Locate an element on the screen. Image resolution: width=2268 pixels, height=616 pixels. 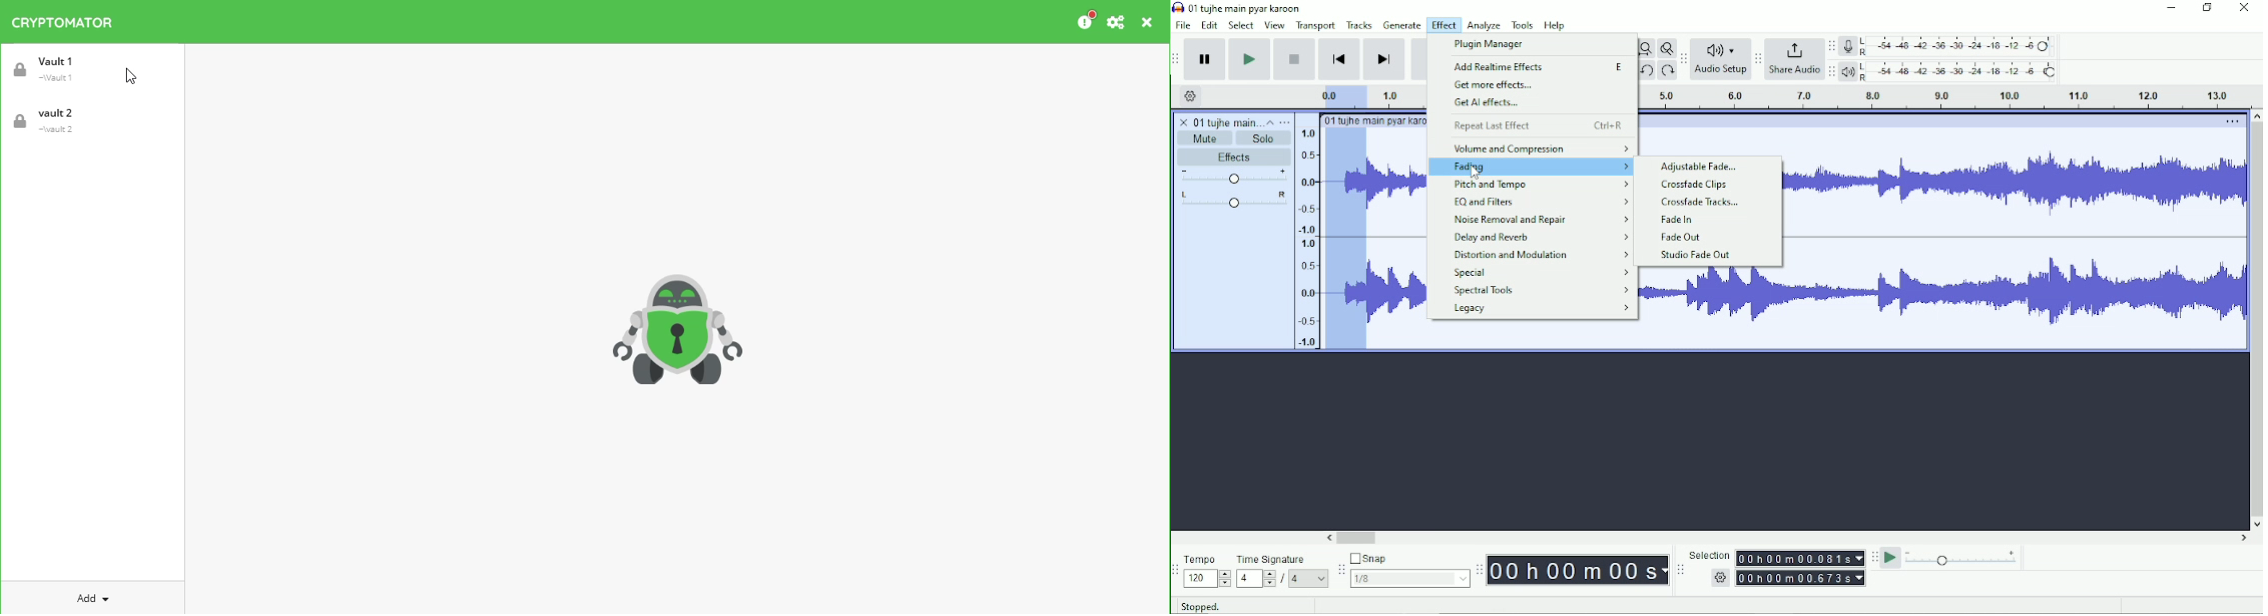
Edit is located at coordinates (1210, 25).